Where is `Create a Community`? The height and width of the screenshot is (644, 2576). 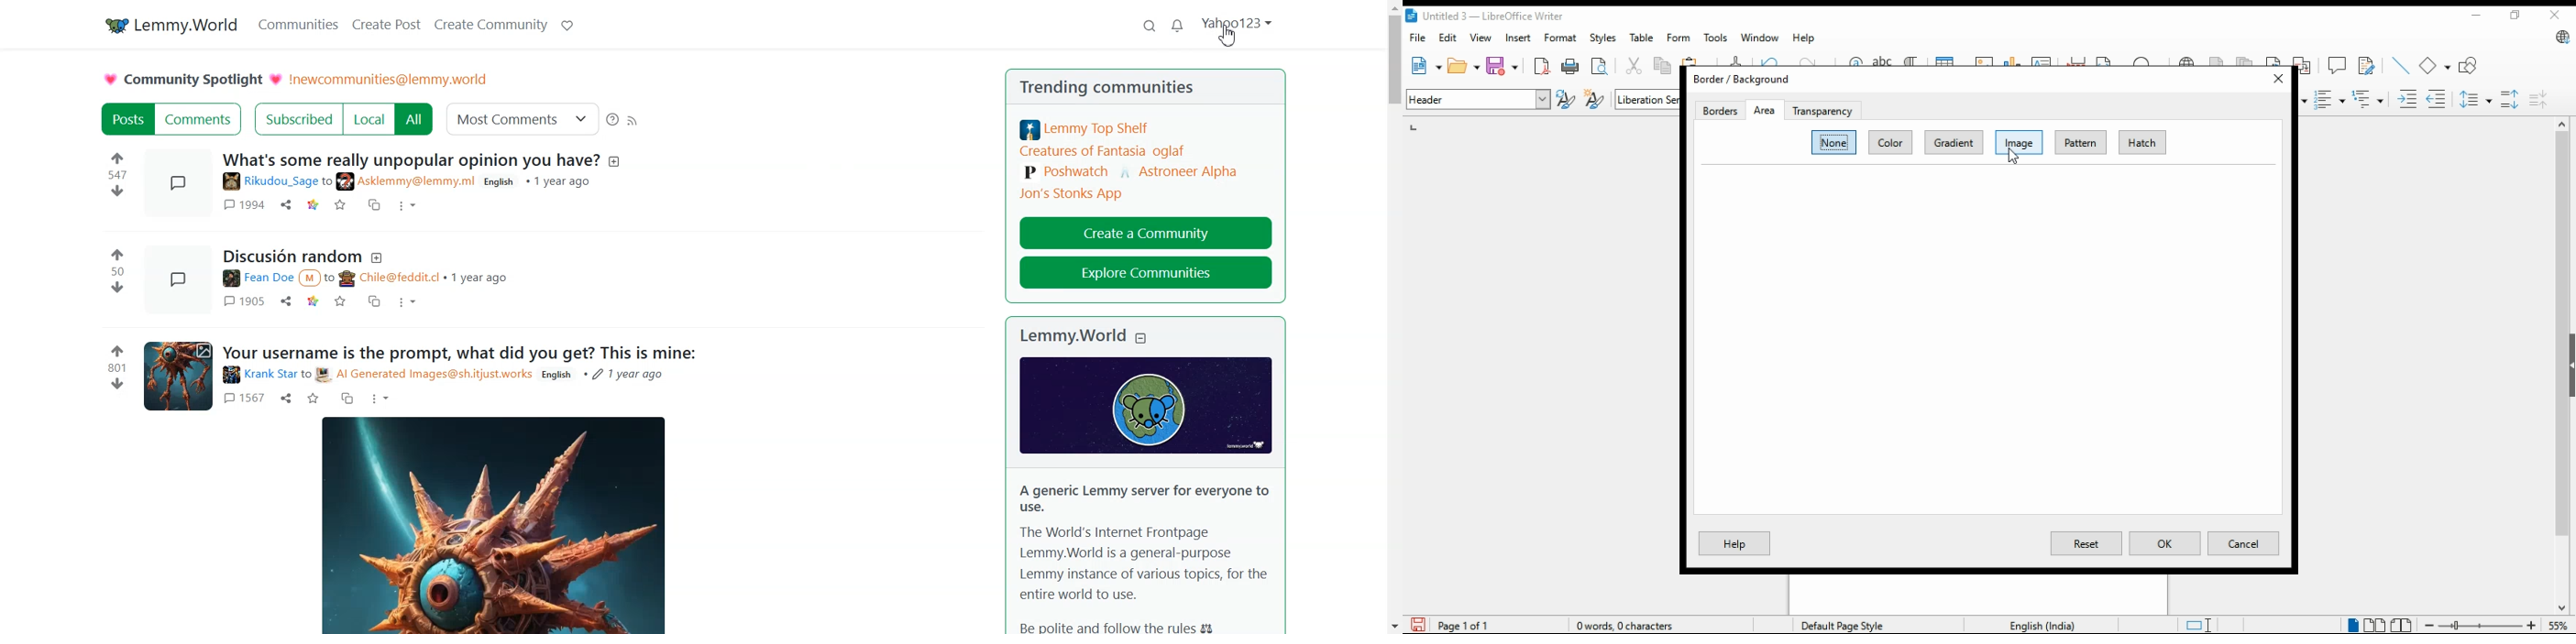
Create a Community is located at coordinates (1146, 231).